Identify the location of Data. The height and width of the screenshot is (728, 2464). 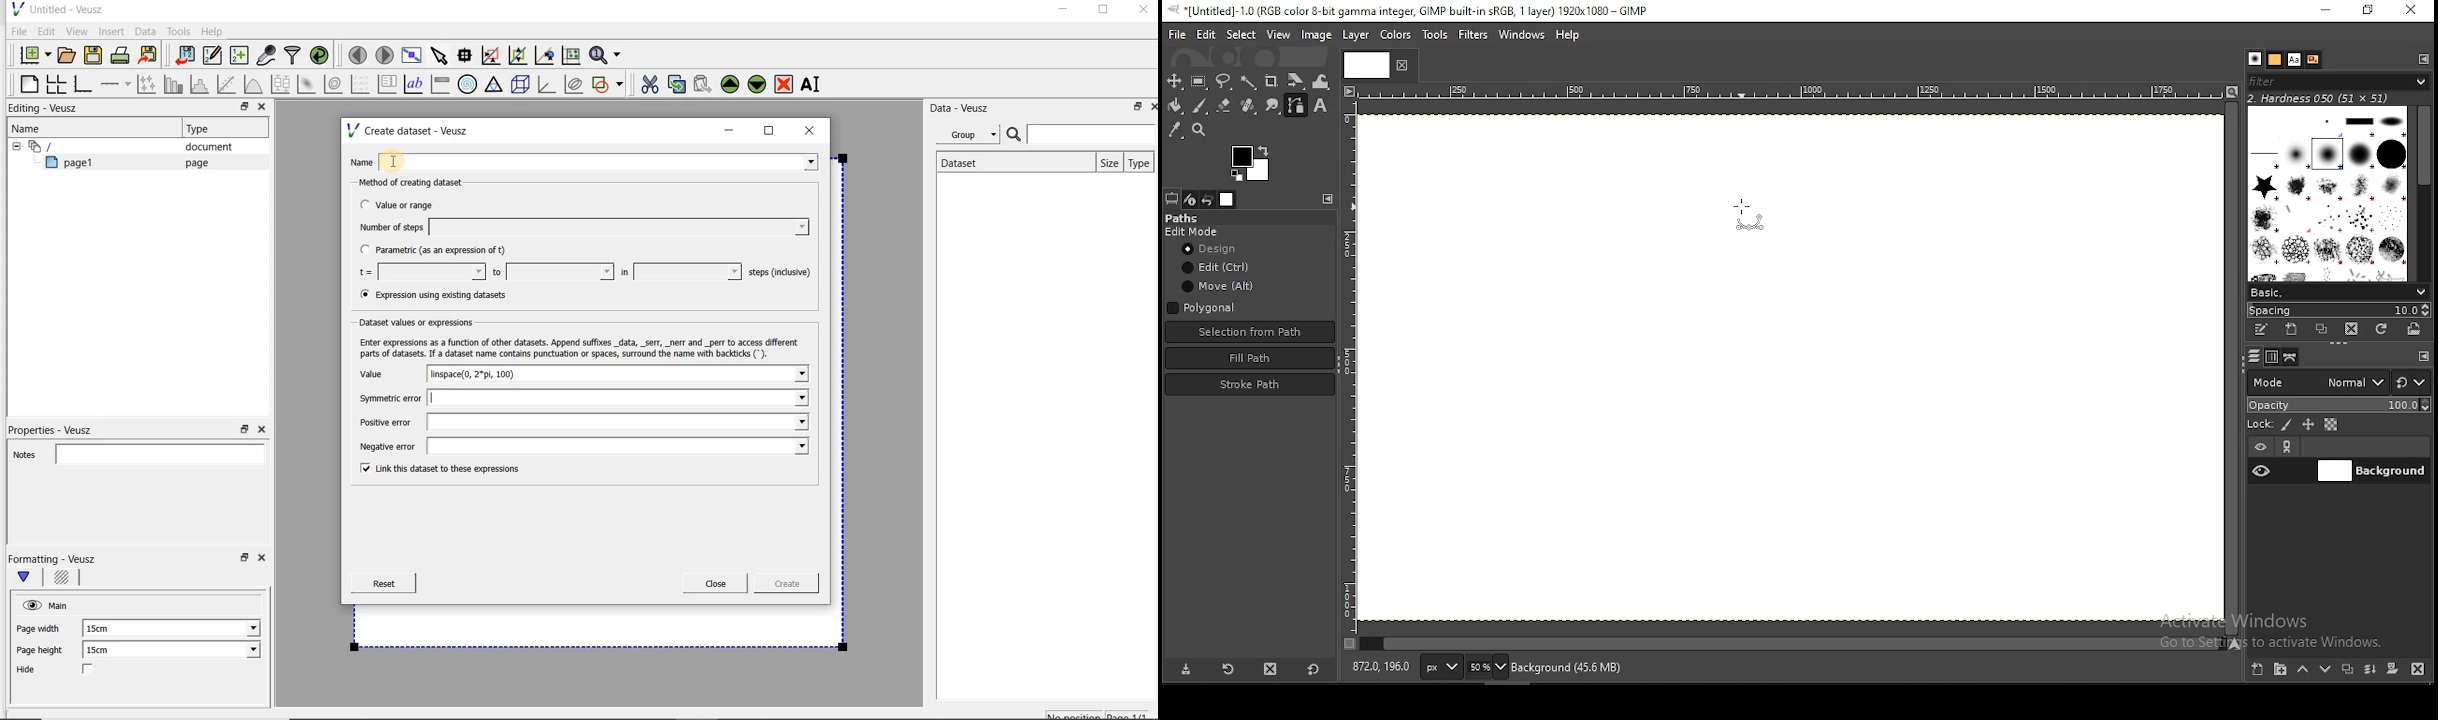
(146, 31).